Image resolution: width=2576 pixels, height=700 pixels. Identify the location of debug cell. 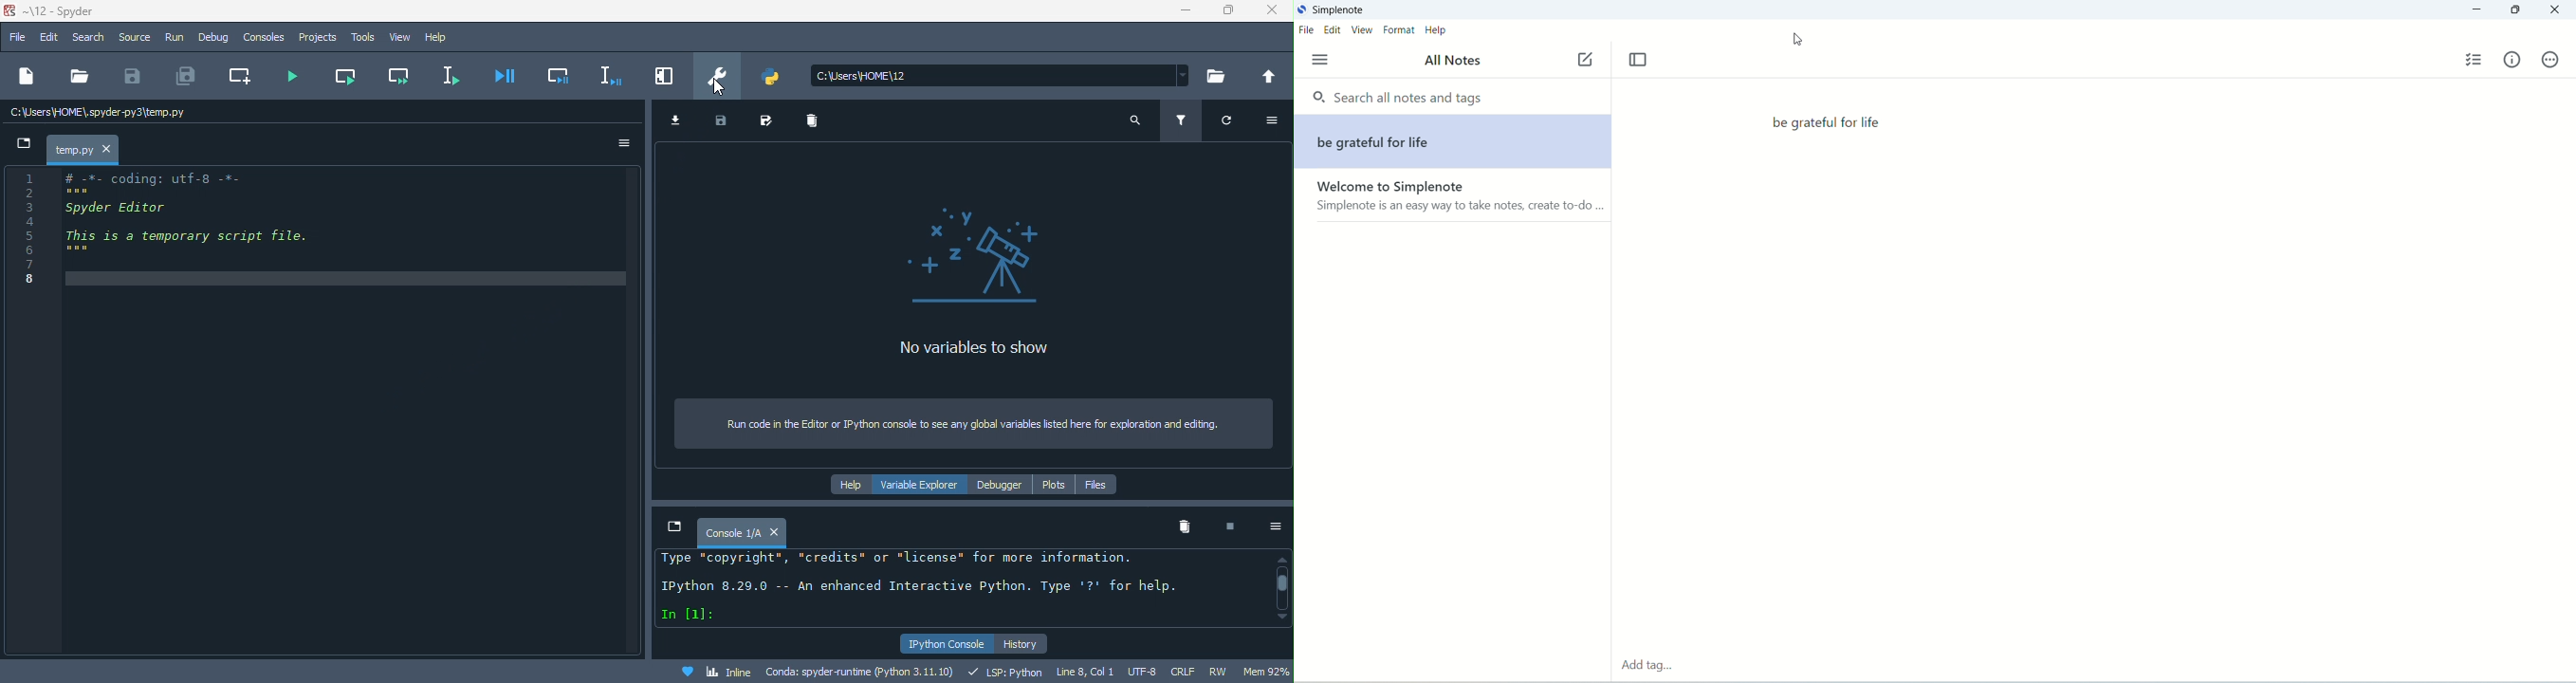
(554, 75).